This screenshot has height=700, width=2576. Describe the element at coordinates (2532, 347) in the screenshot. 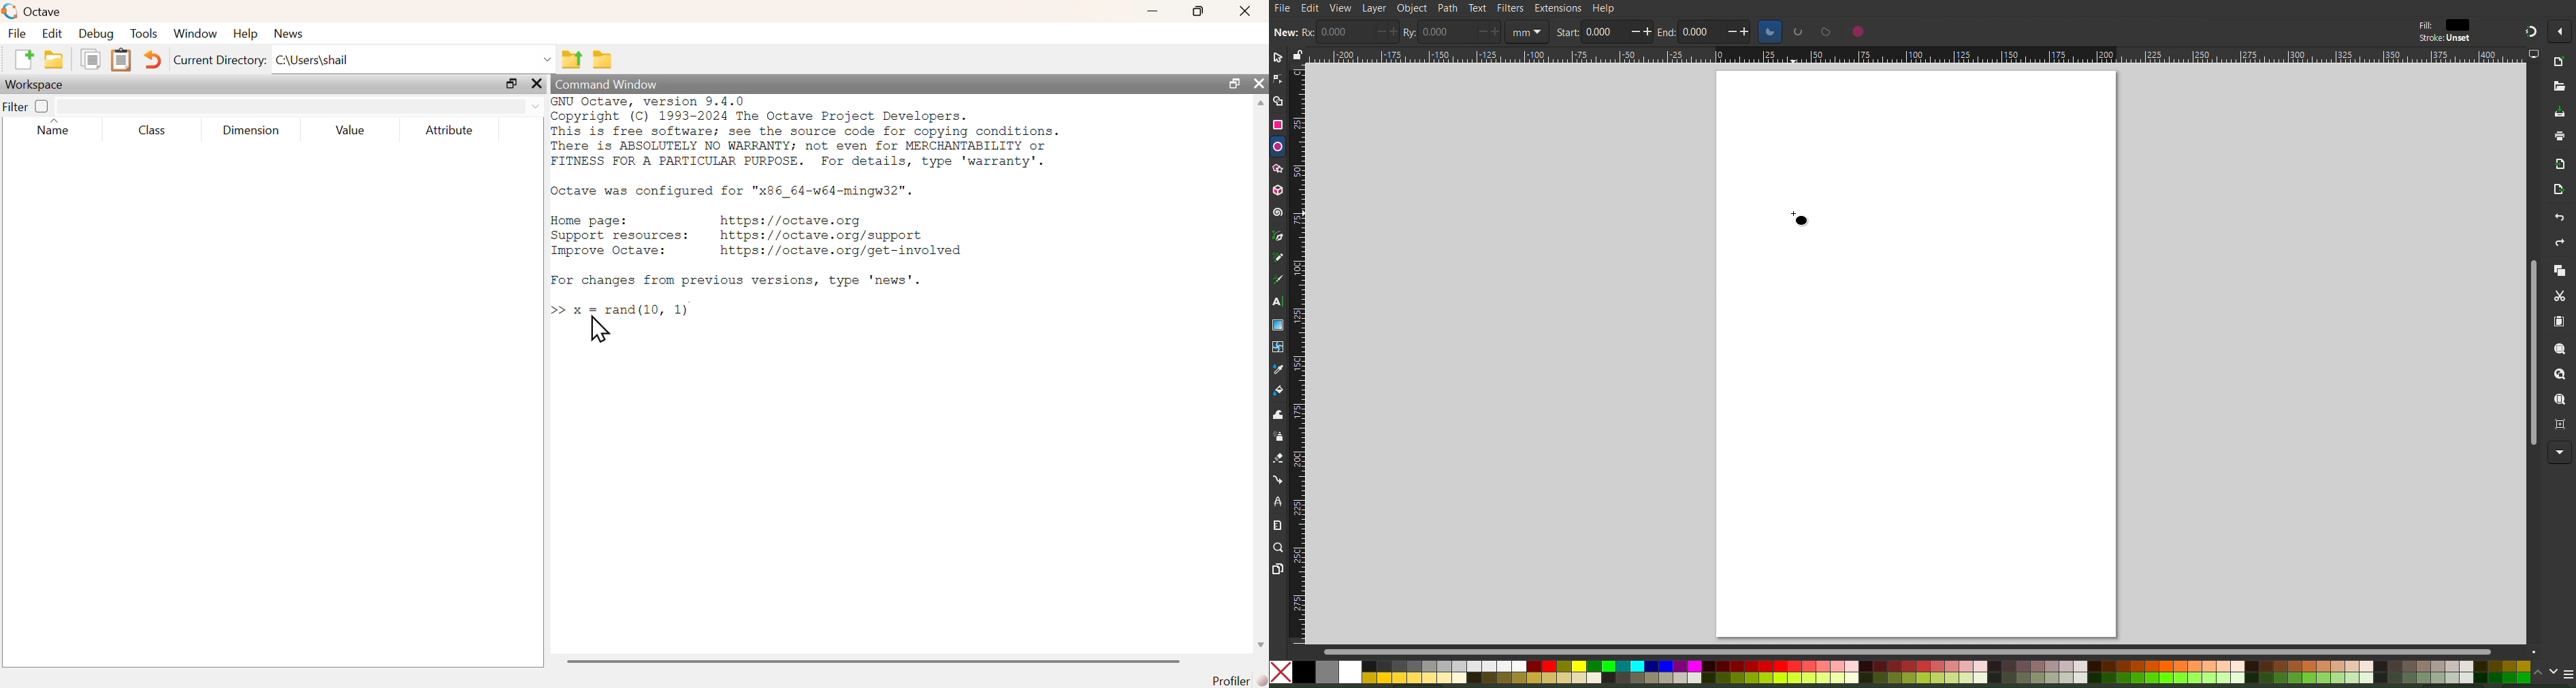

I see `Scrollbar` at that location.